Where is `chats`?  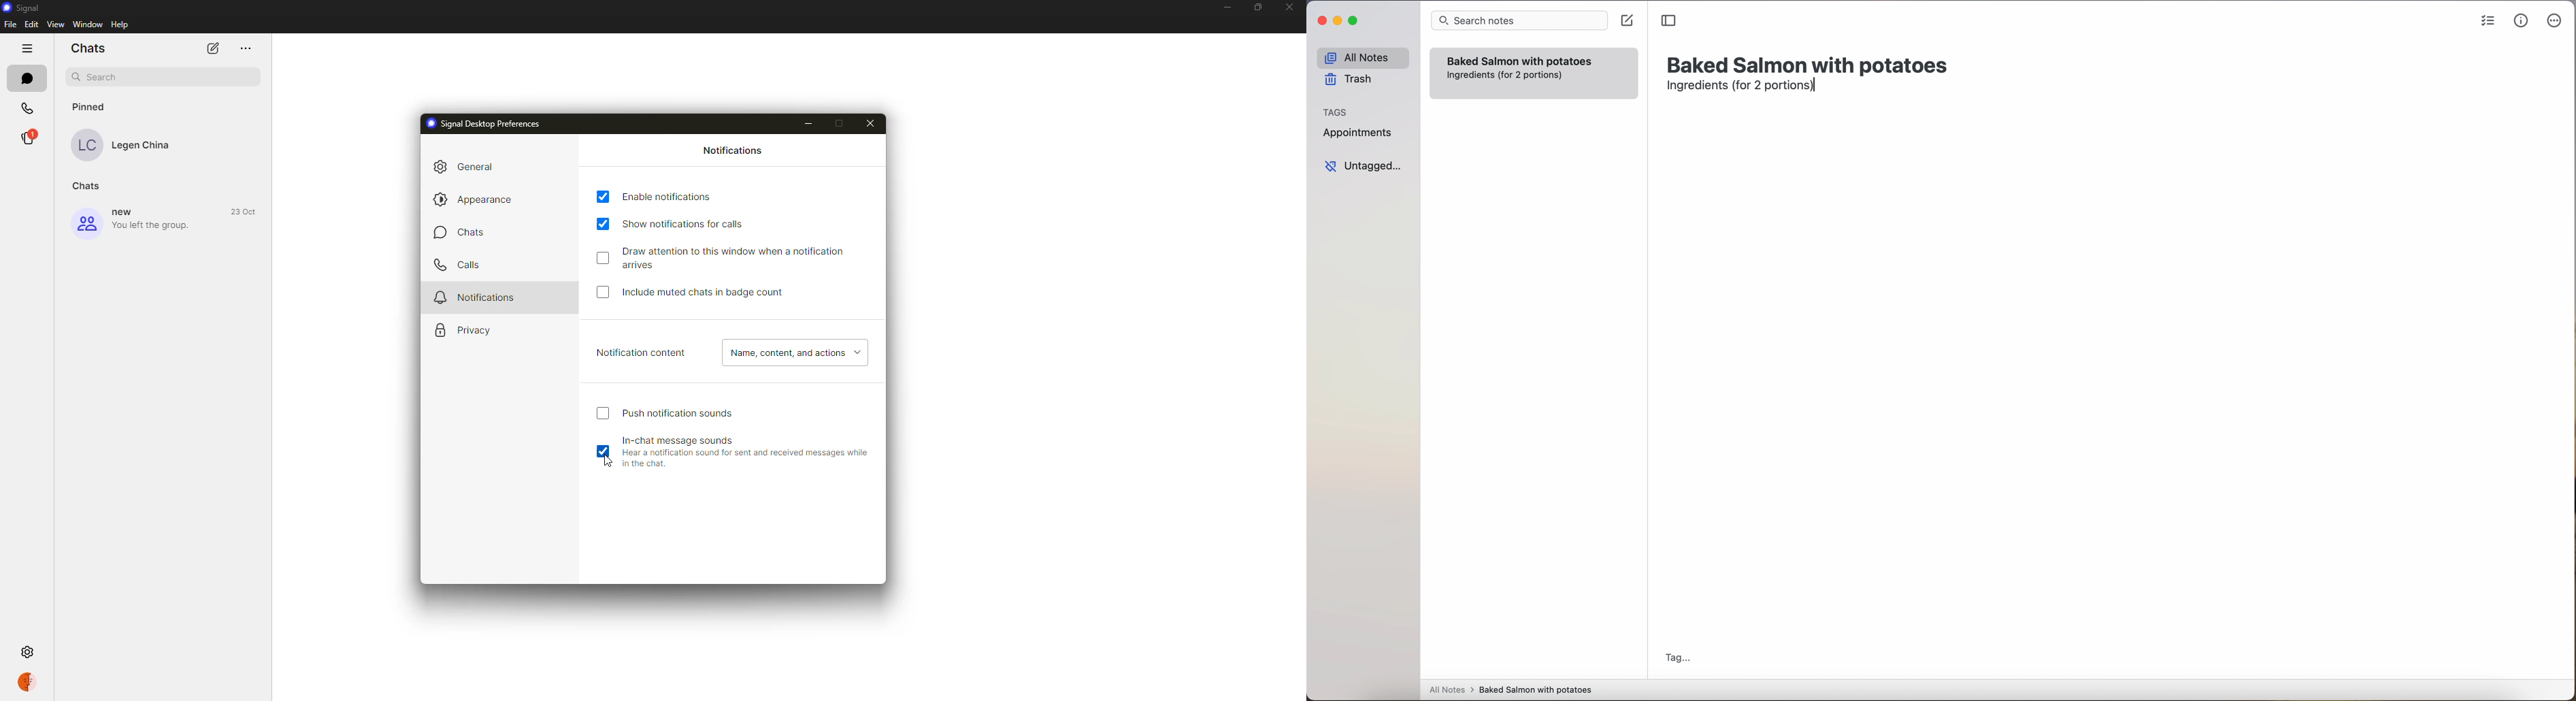 chats is located at coordinates (27, 78).